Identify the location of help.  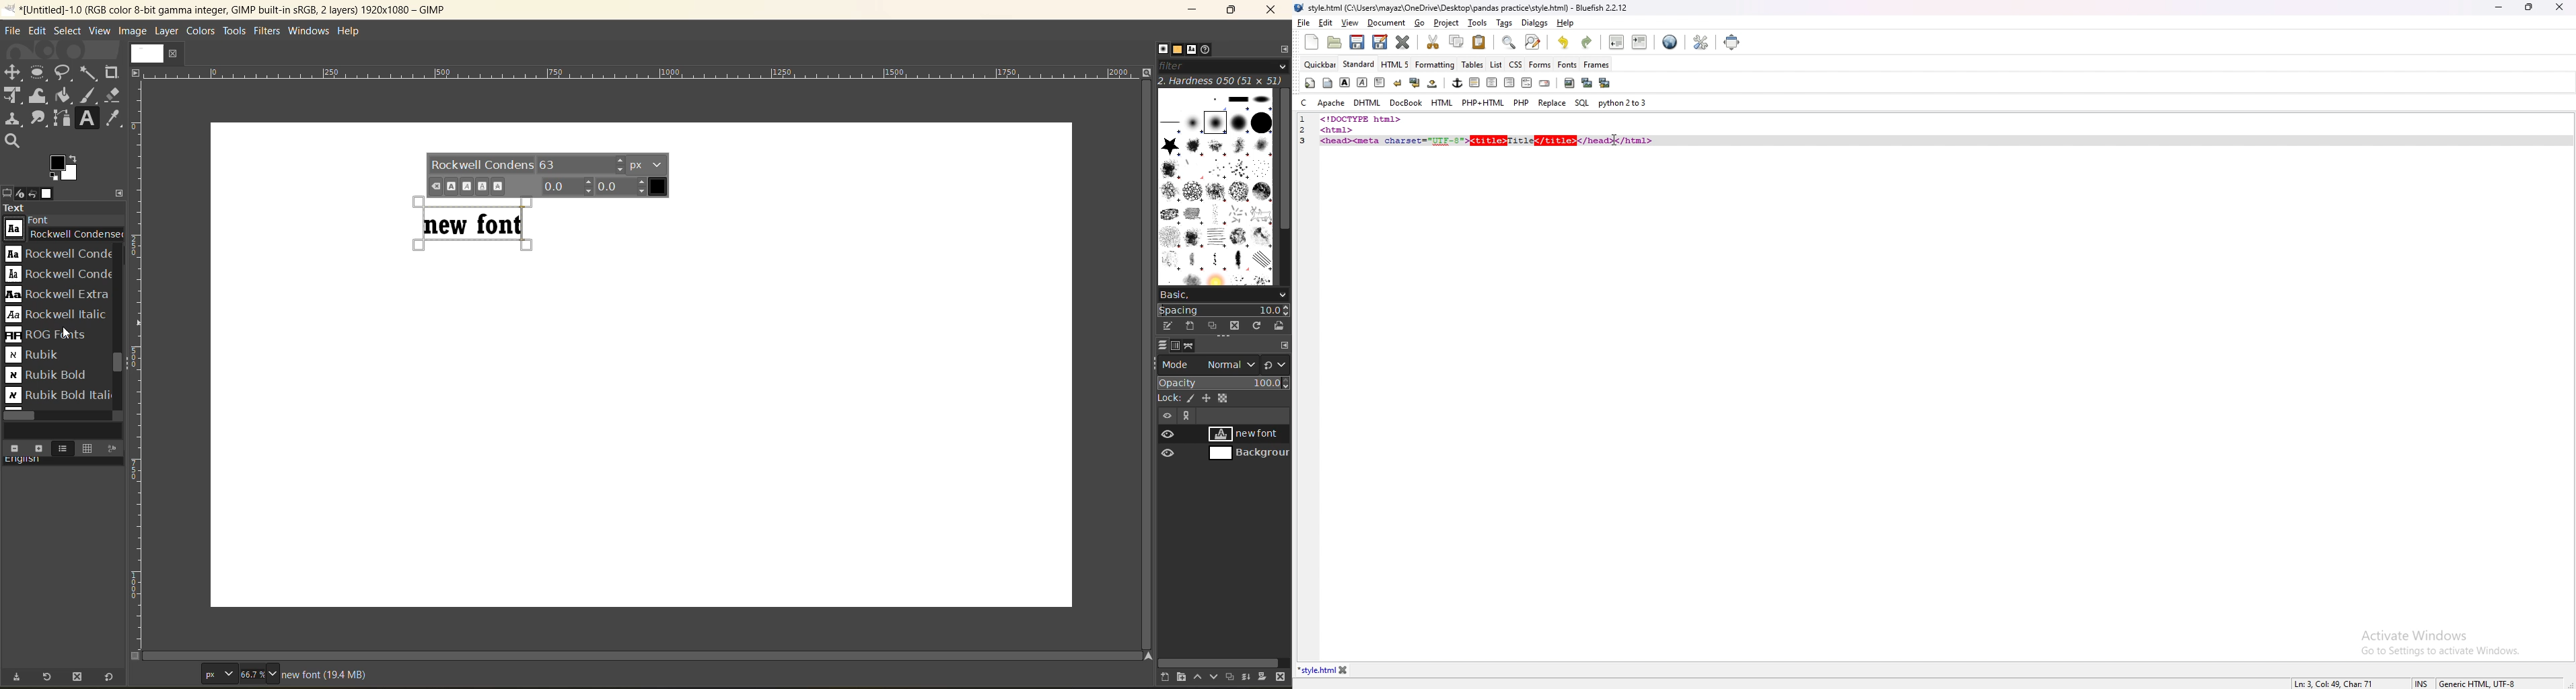
(1564, 23).